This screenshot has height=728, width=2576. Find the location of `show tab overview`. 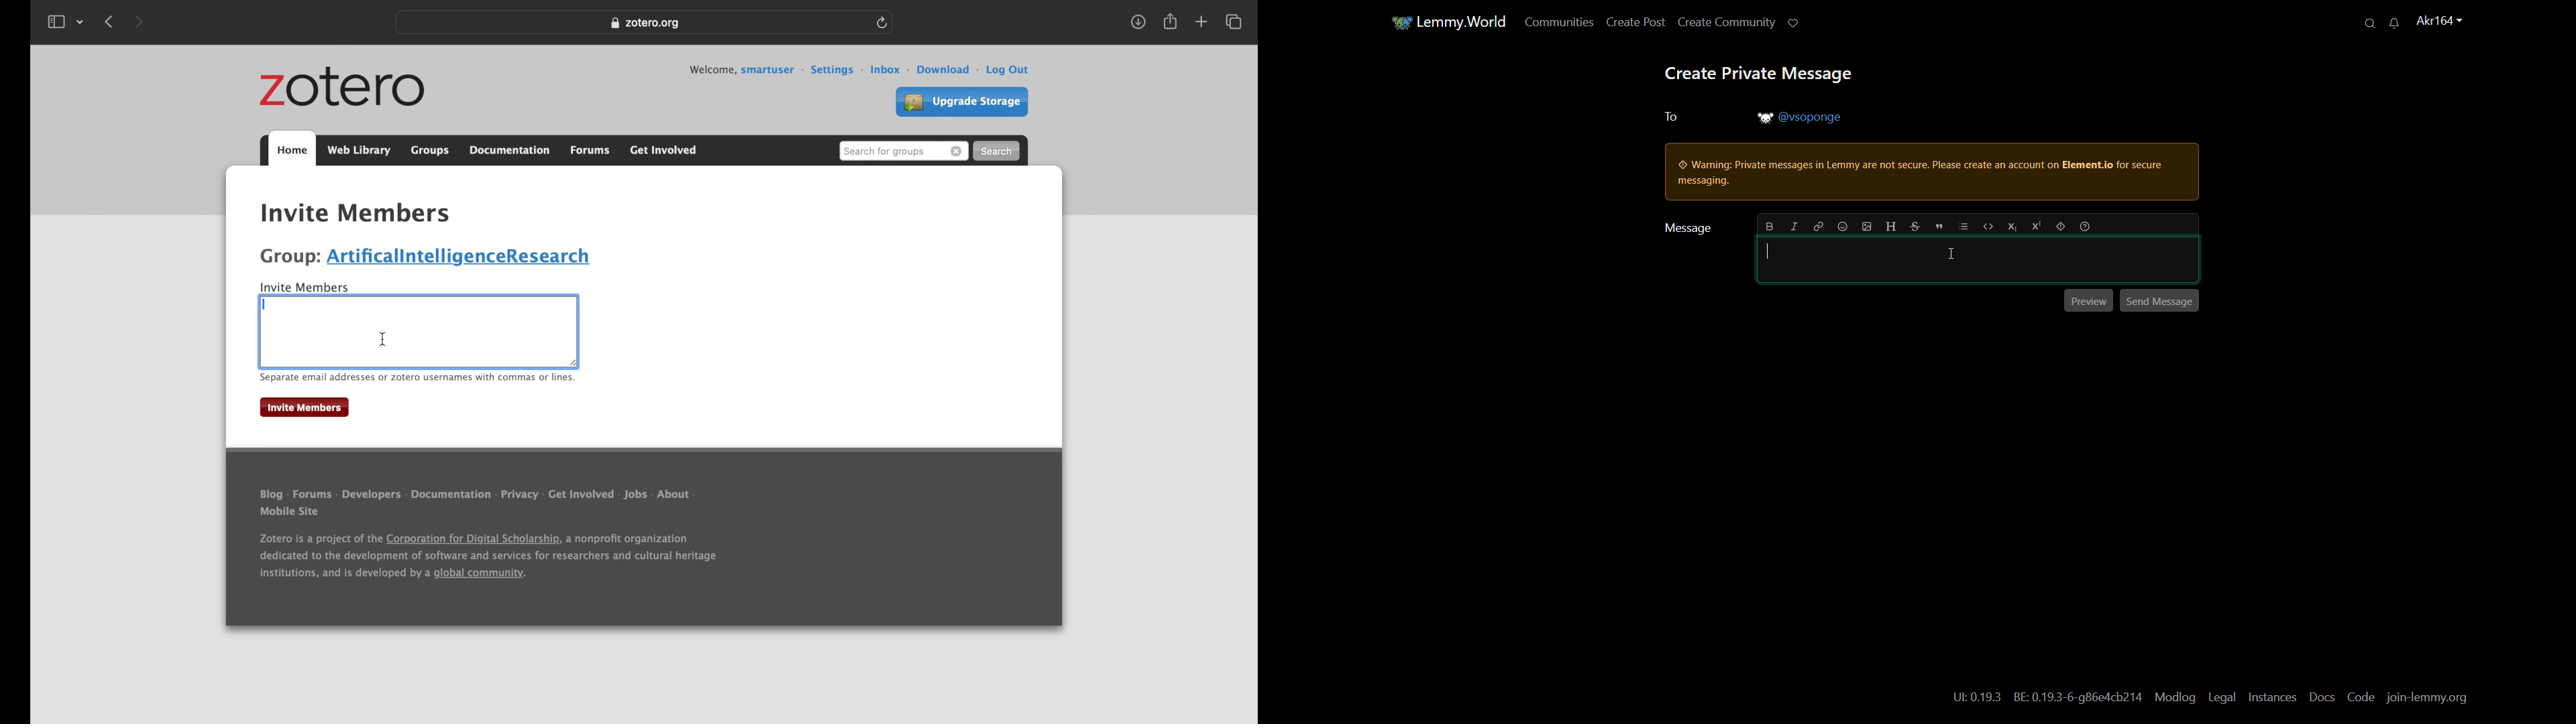

show tab overview is located at coordinates (1235, 22).